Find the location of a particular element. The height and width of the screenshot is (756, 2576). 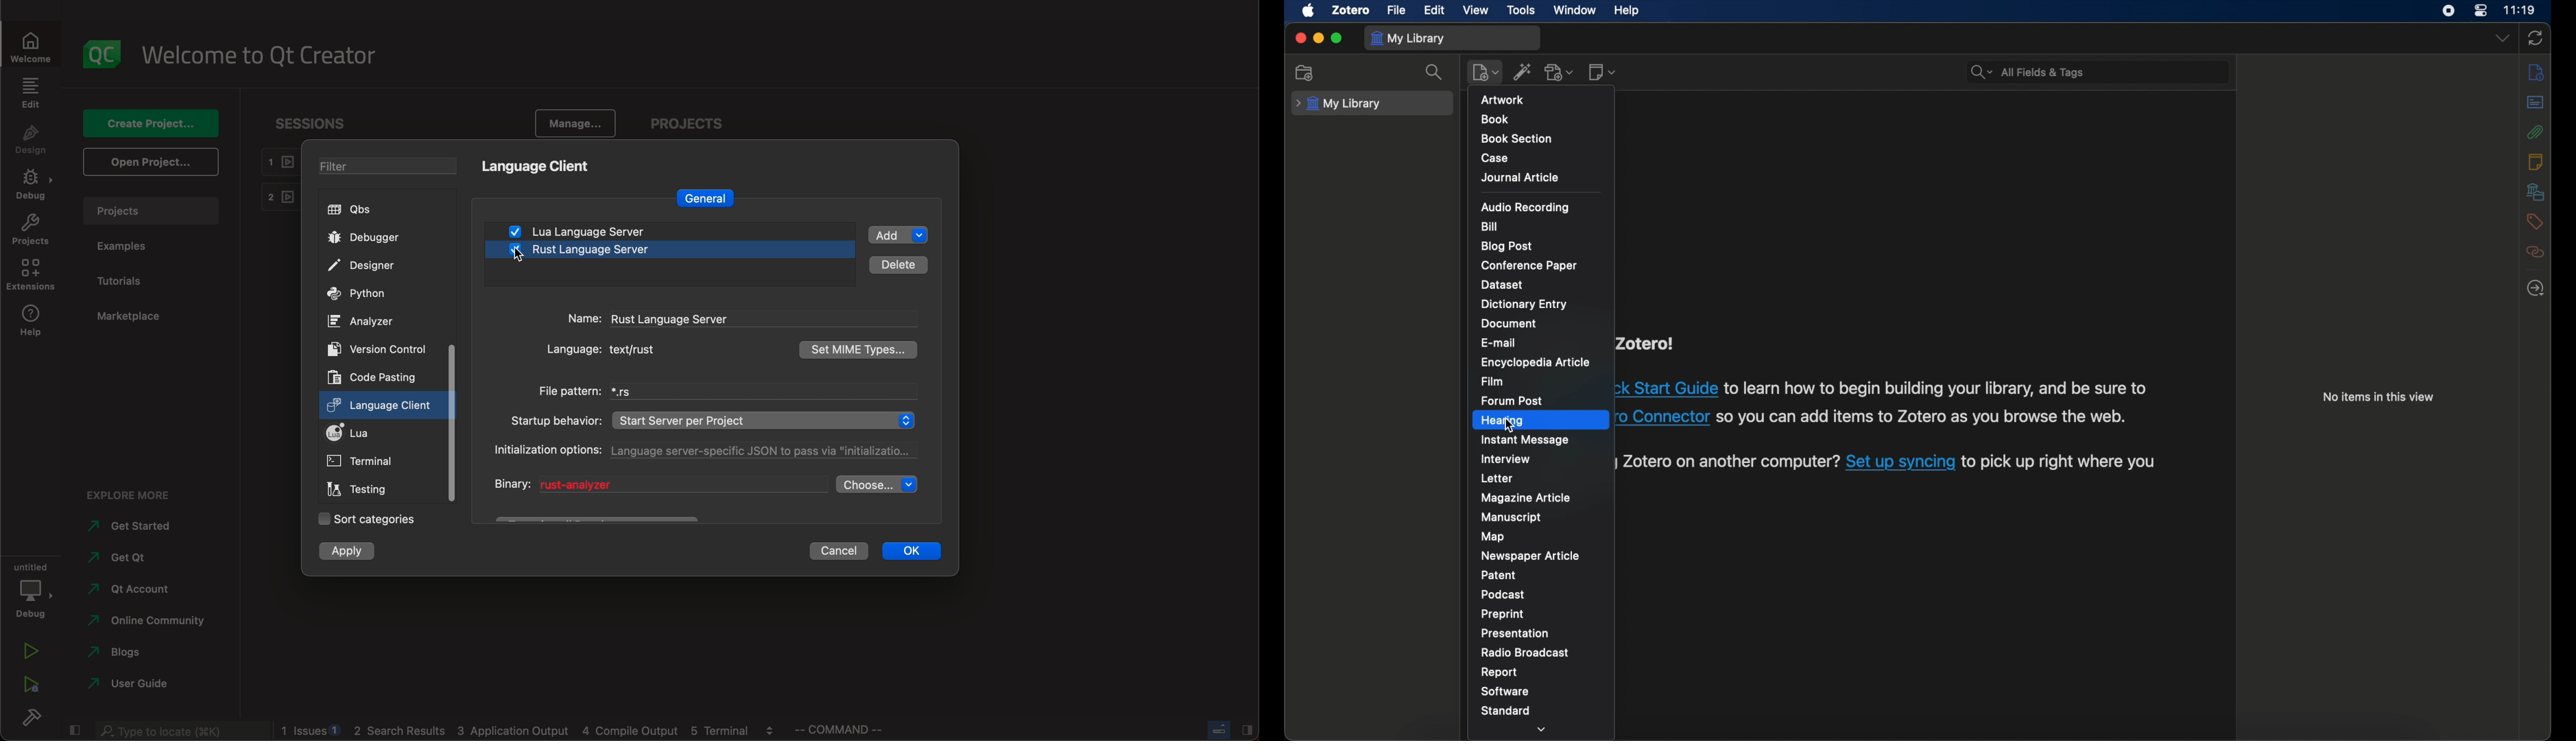

testing is located at coordinates (359, 488).